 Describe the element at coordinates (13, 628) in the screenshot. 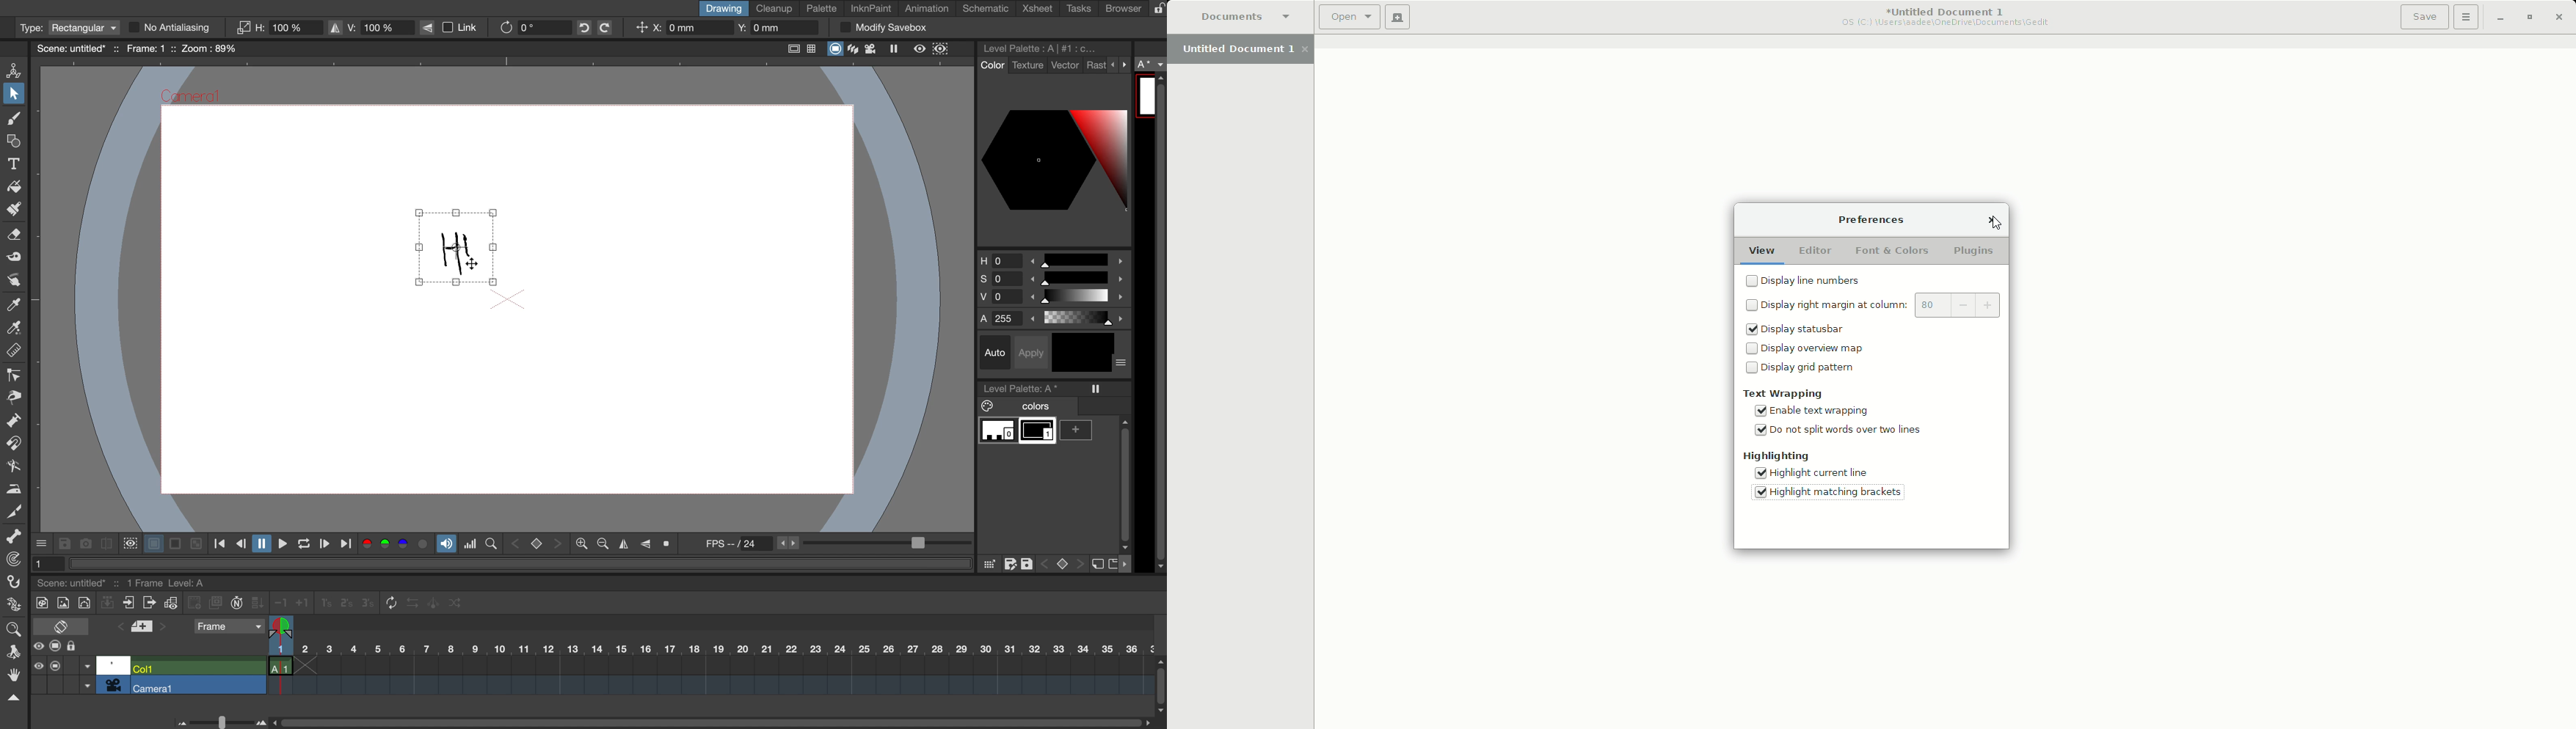

I see `zoom tool` at that location.